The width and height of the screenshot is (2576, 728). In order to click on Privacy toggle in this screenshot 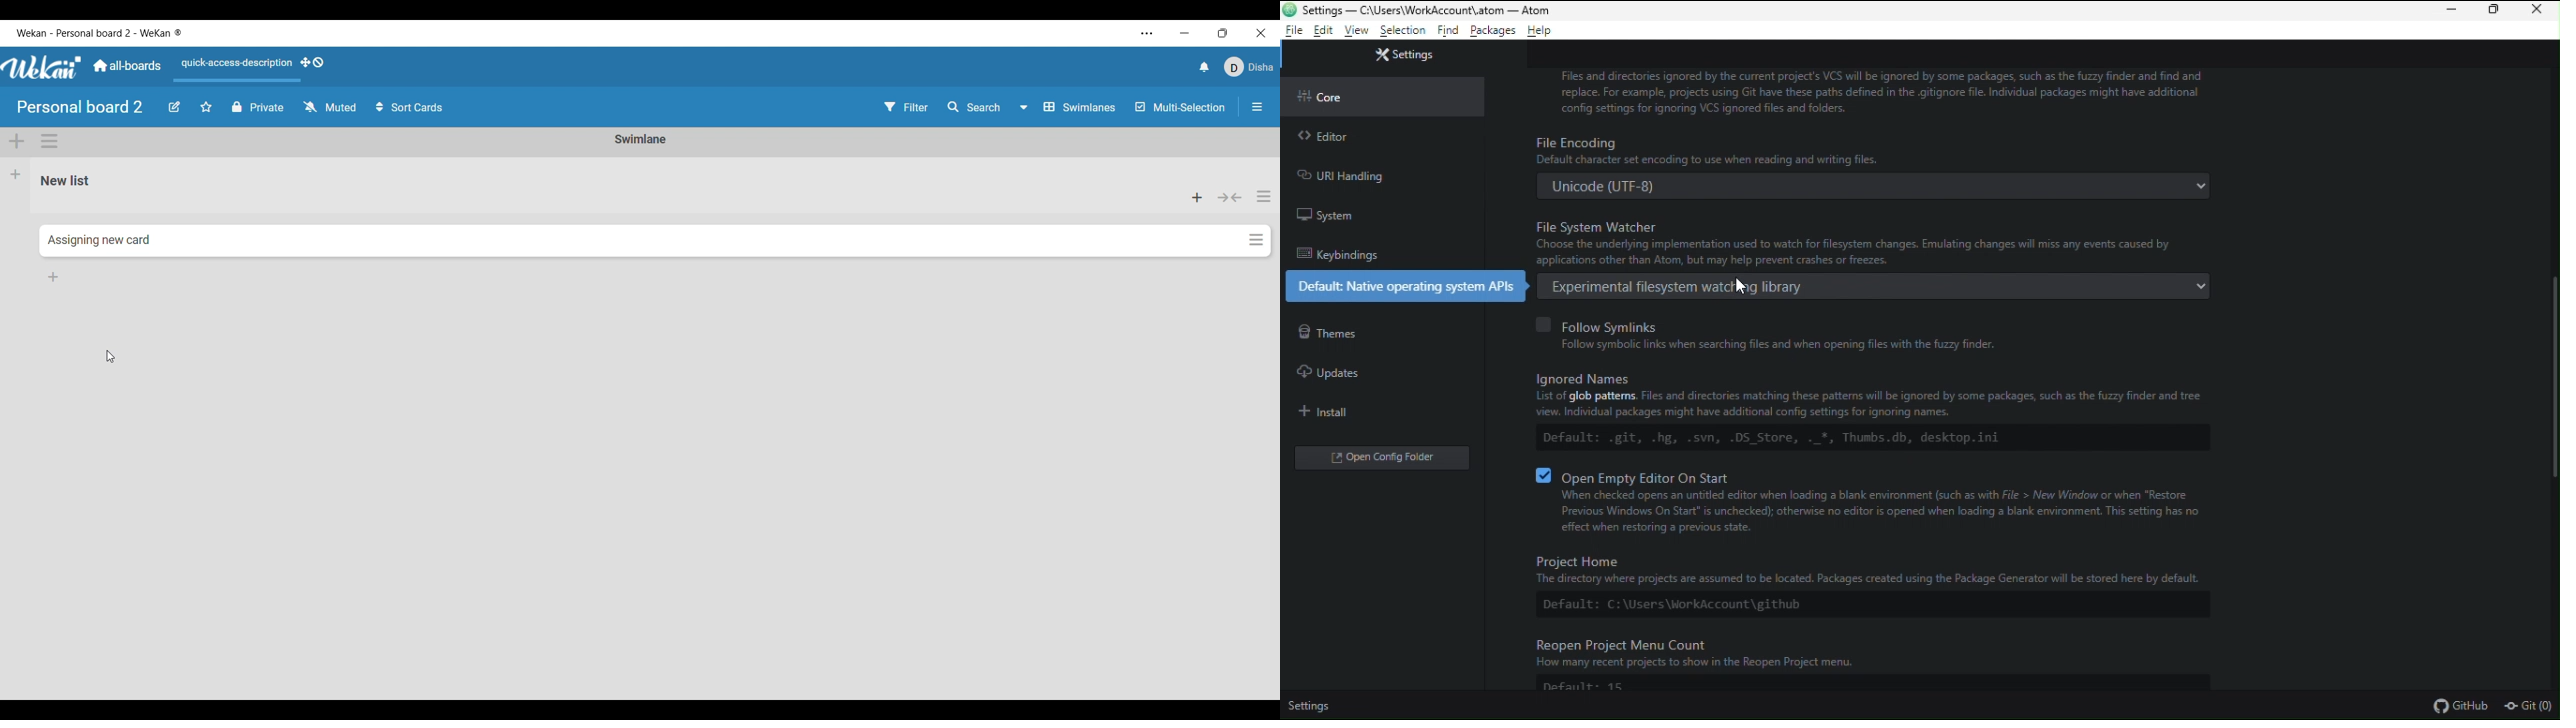, I will do `click(258, 107)`.